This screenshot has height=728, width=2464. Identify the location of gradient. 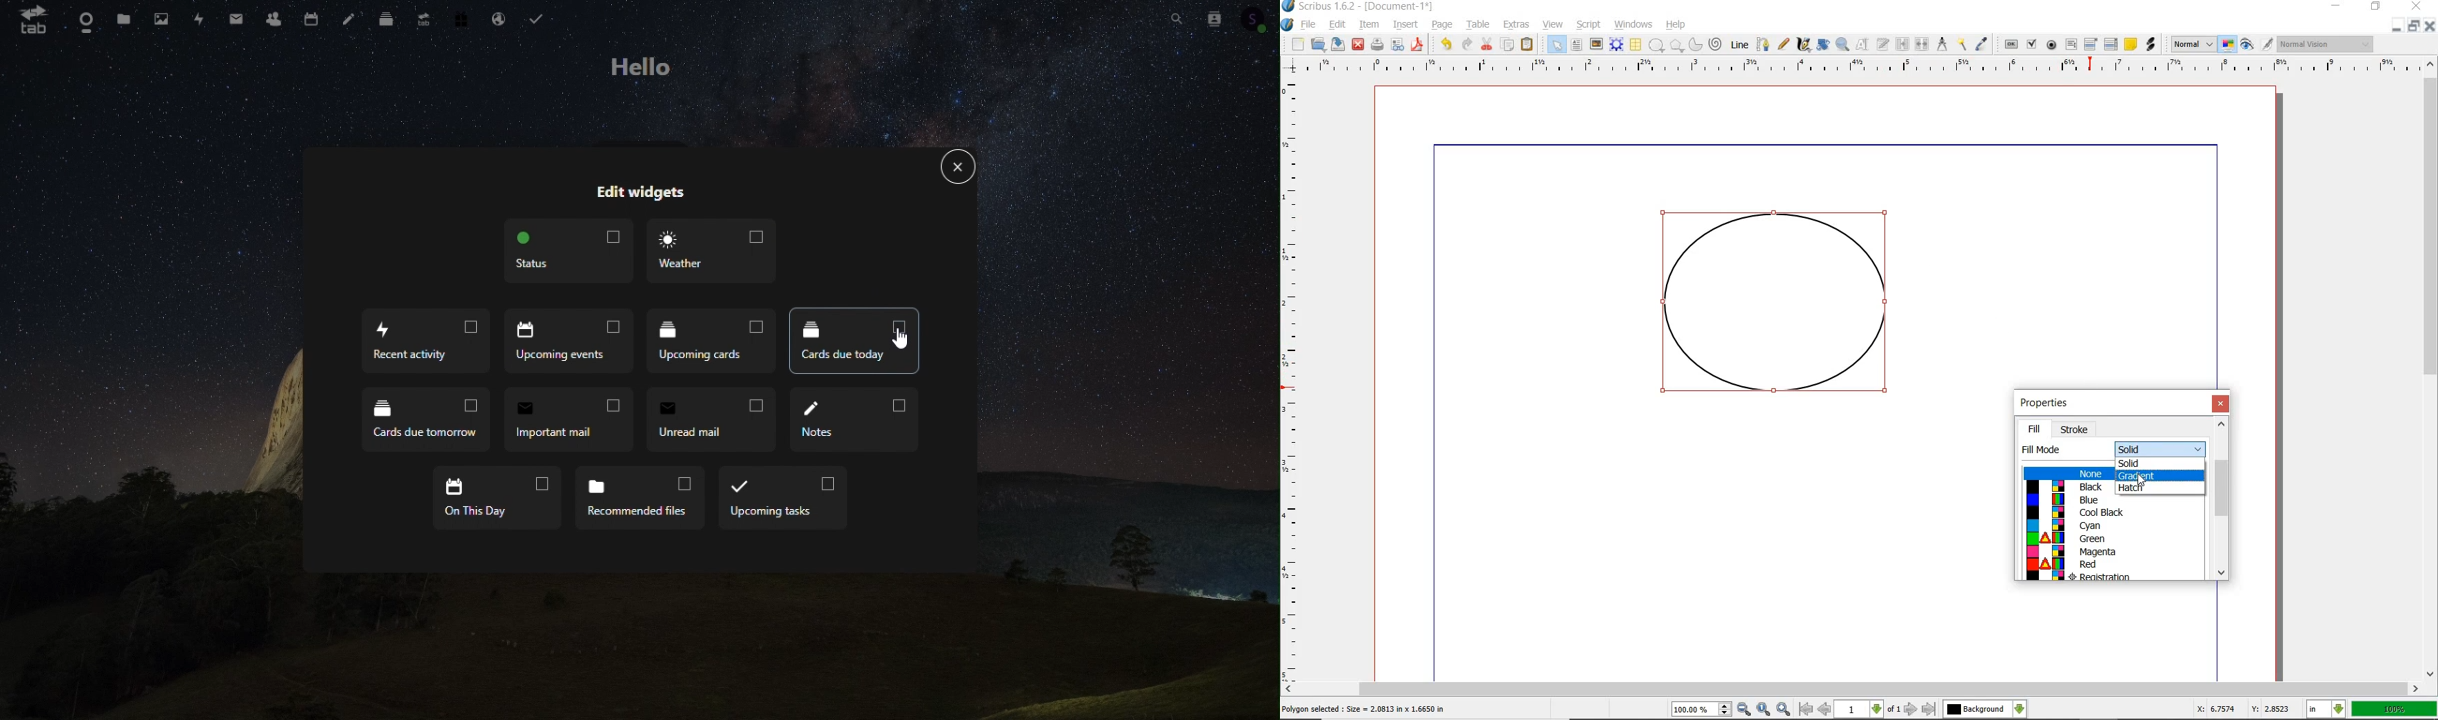
(2161, 475).